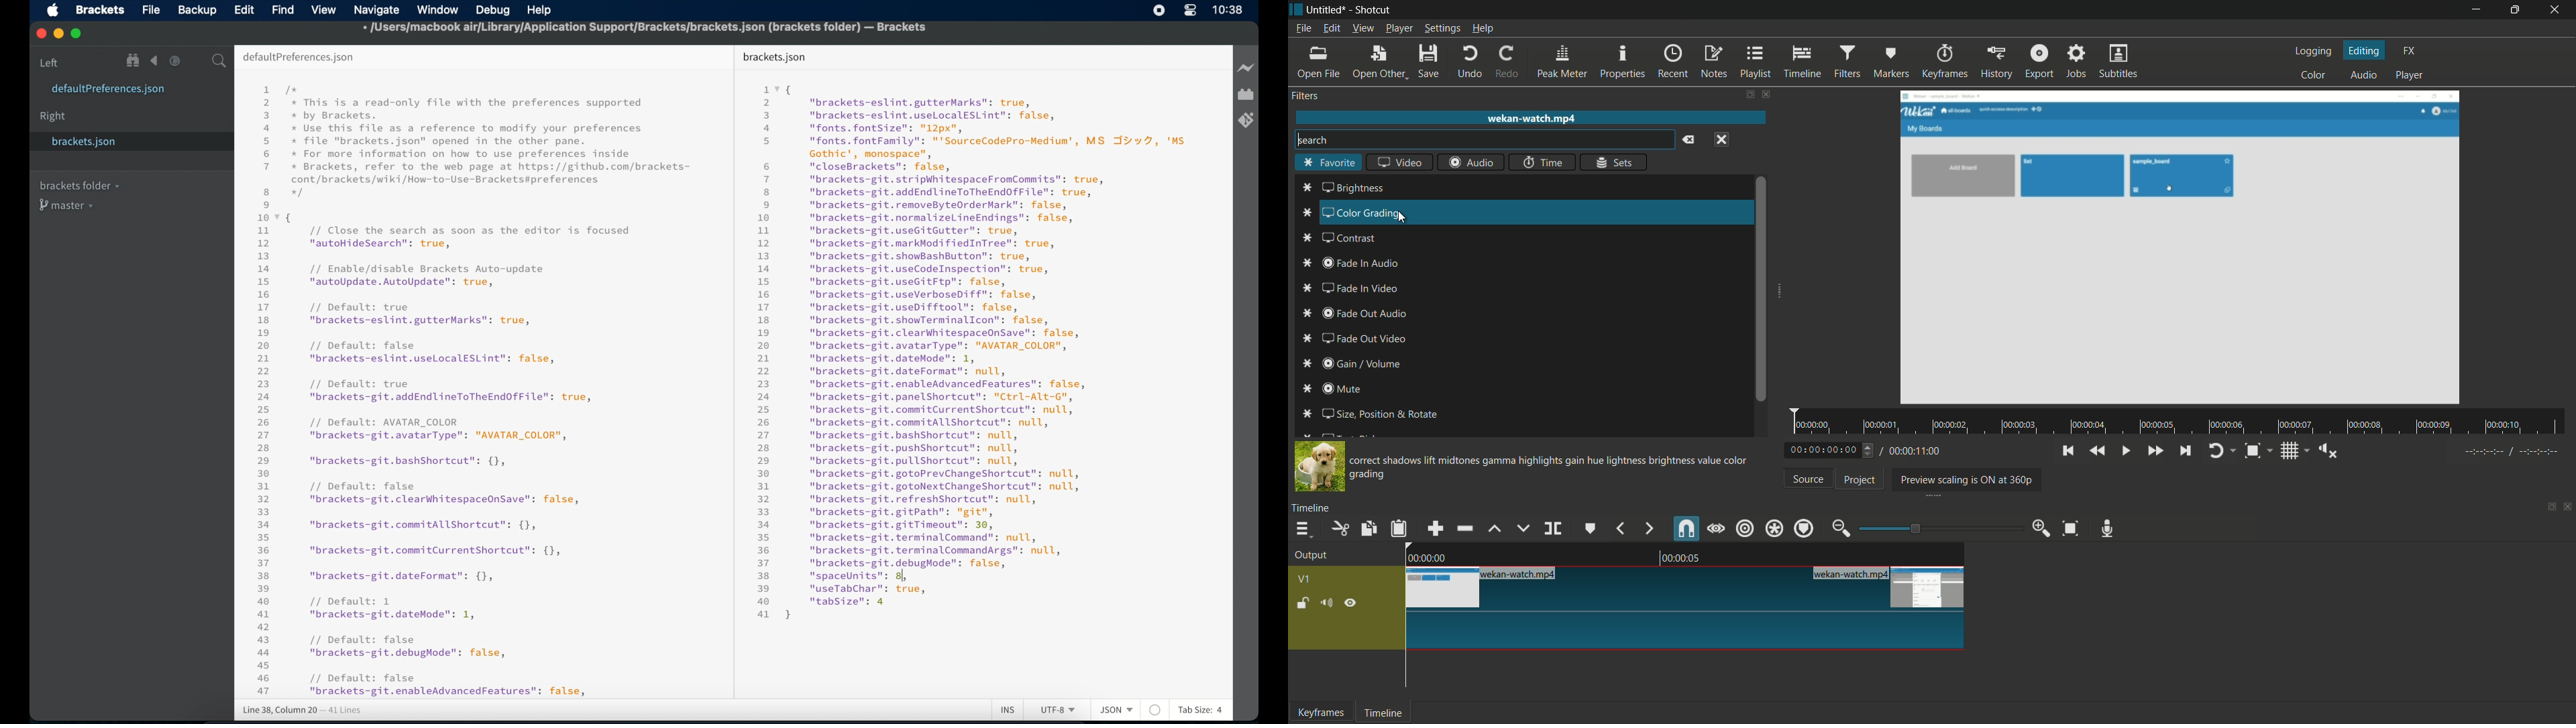 This screenshot has height=728, width=2576. Describe the element at coordinates (1673, 62) in the screenshot. I see `recent` at that location.